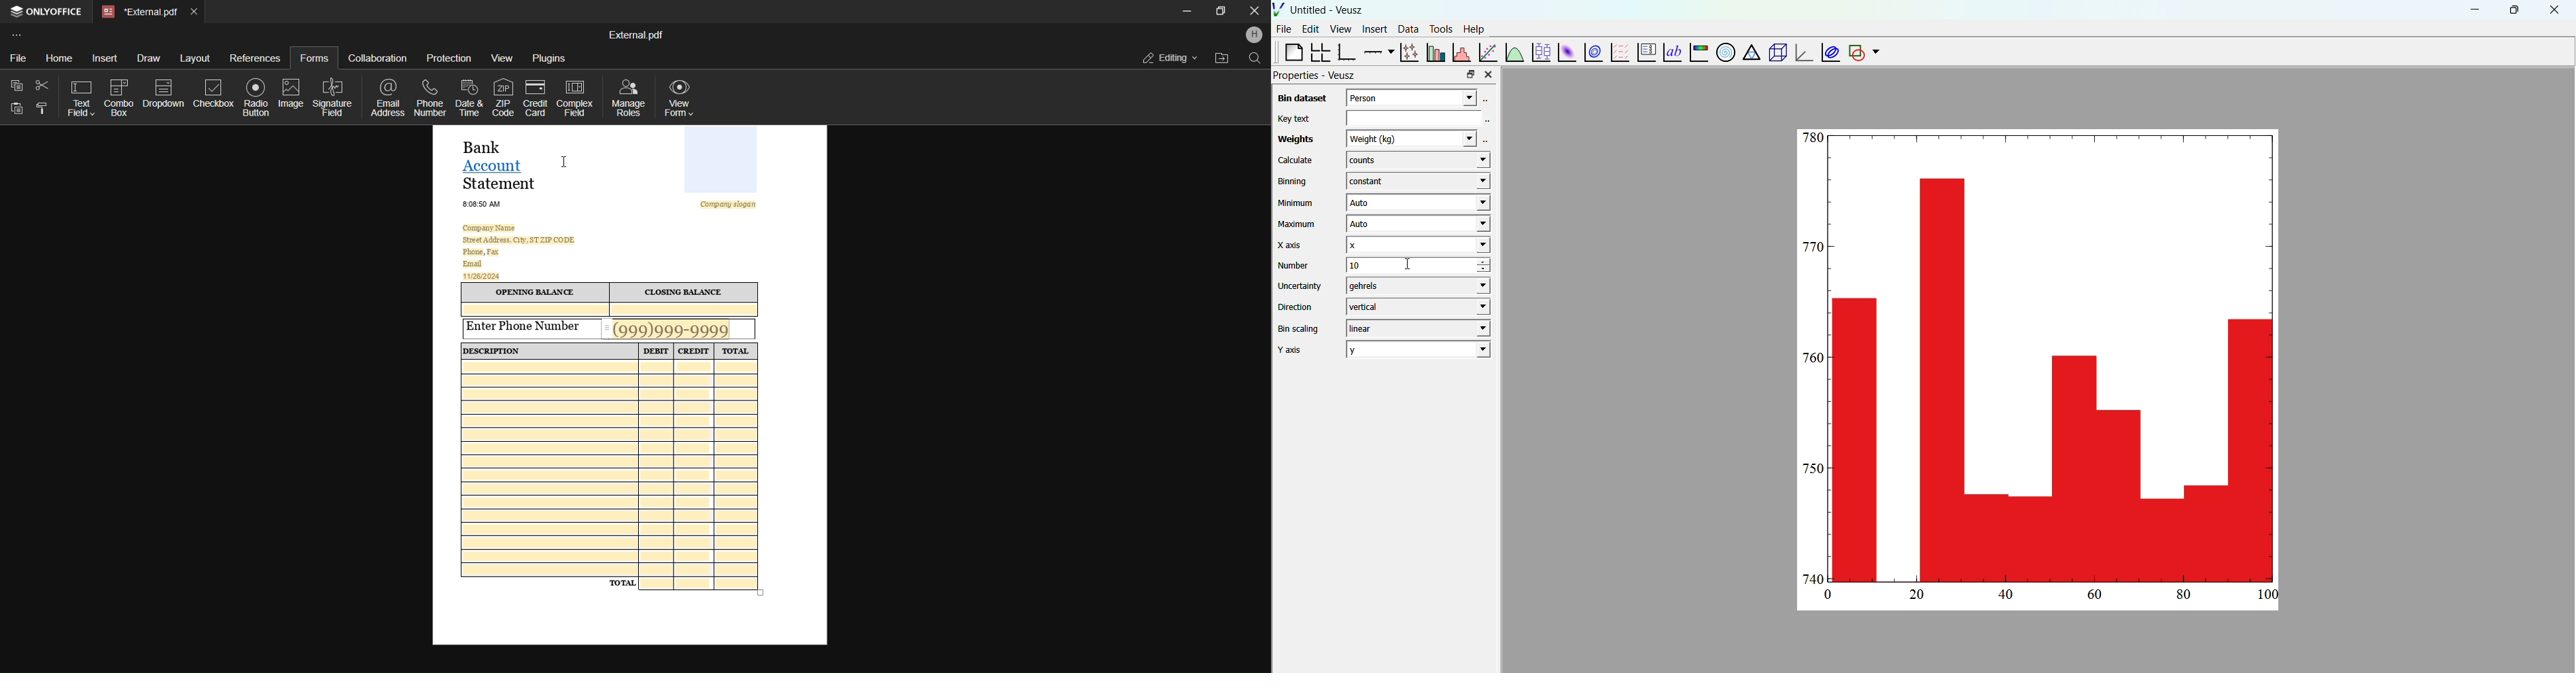  What do you see at coordinates (148, 57) in the screenshot?
I see `draw` at bounding box center [148, 57].